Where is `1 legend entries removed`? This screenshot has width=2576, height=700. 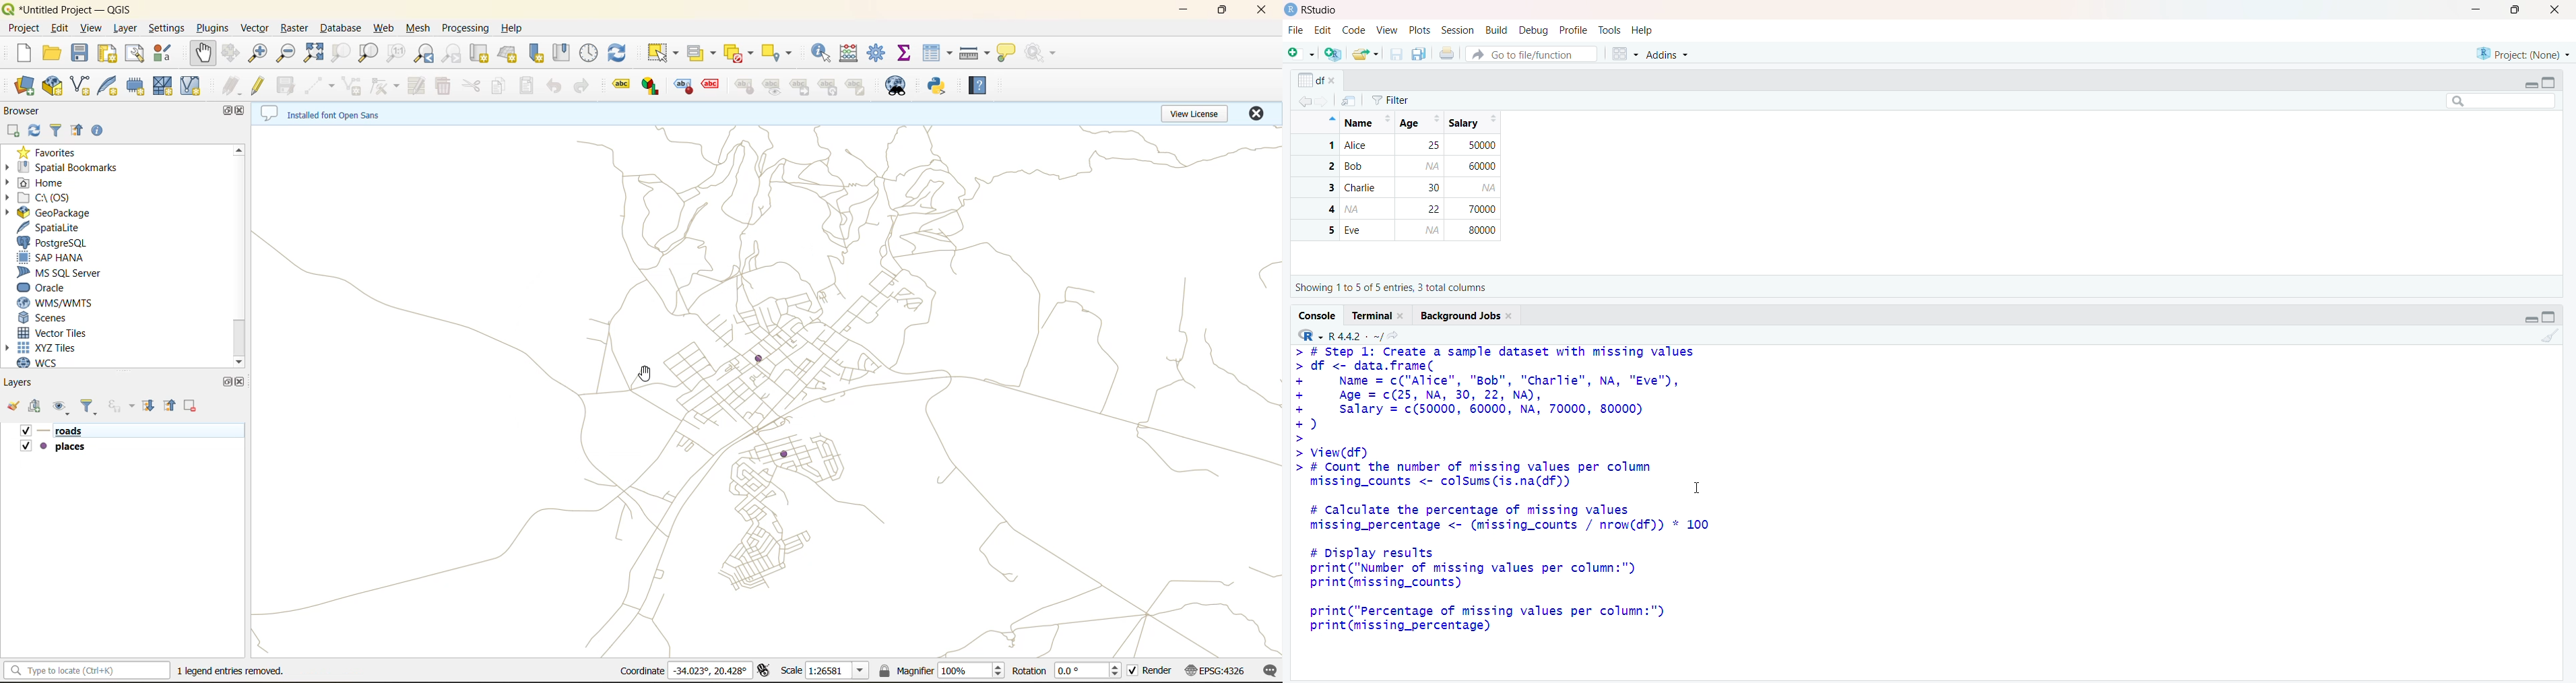 1 legend entries removed is located at coordinates (231, 671).